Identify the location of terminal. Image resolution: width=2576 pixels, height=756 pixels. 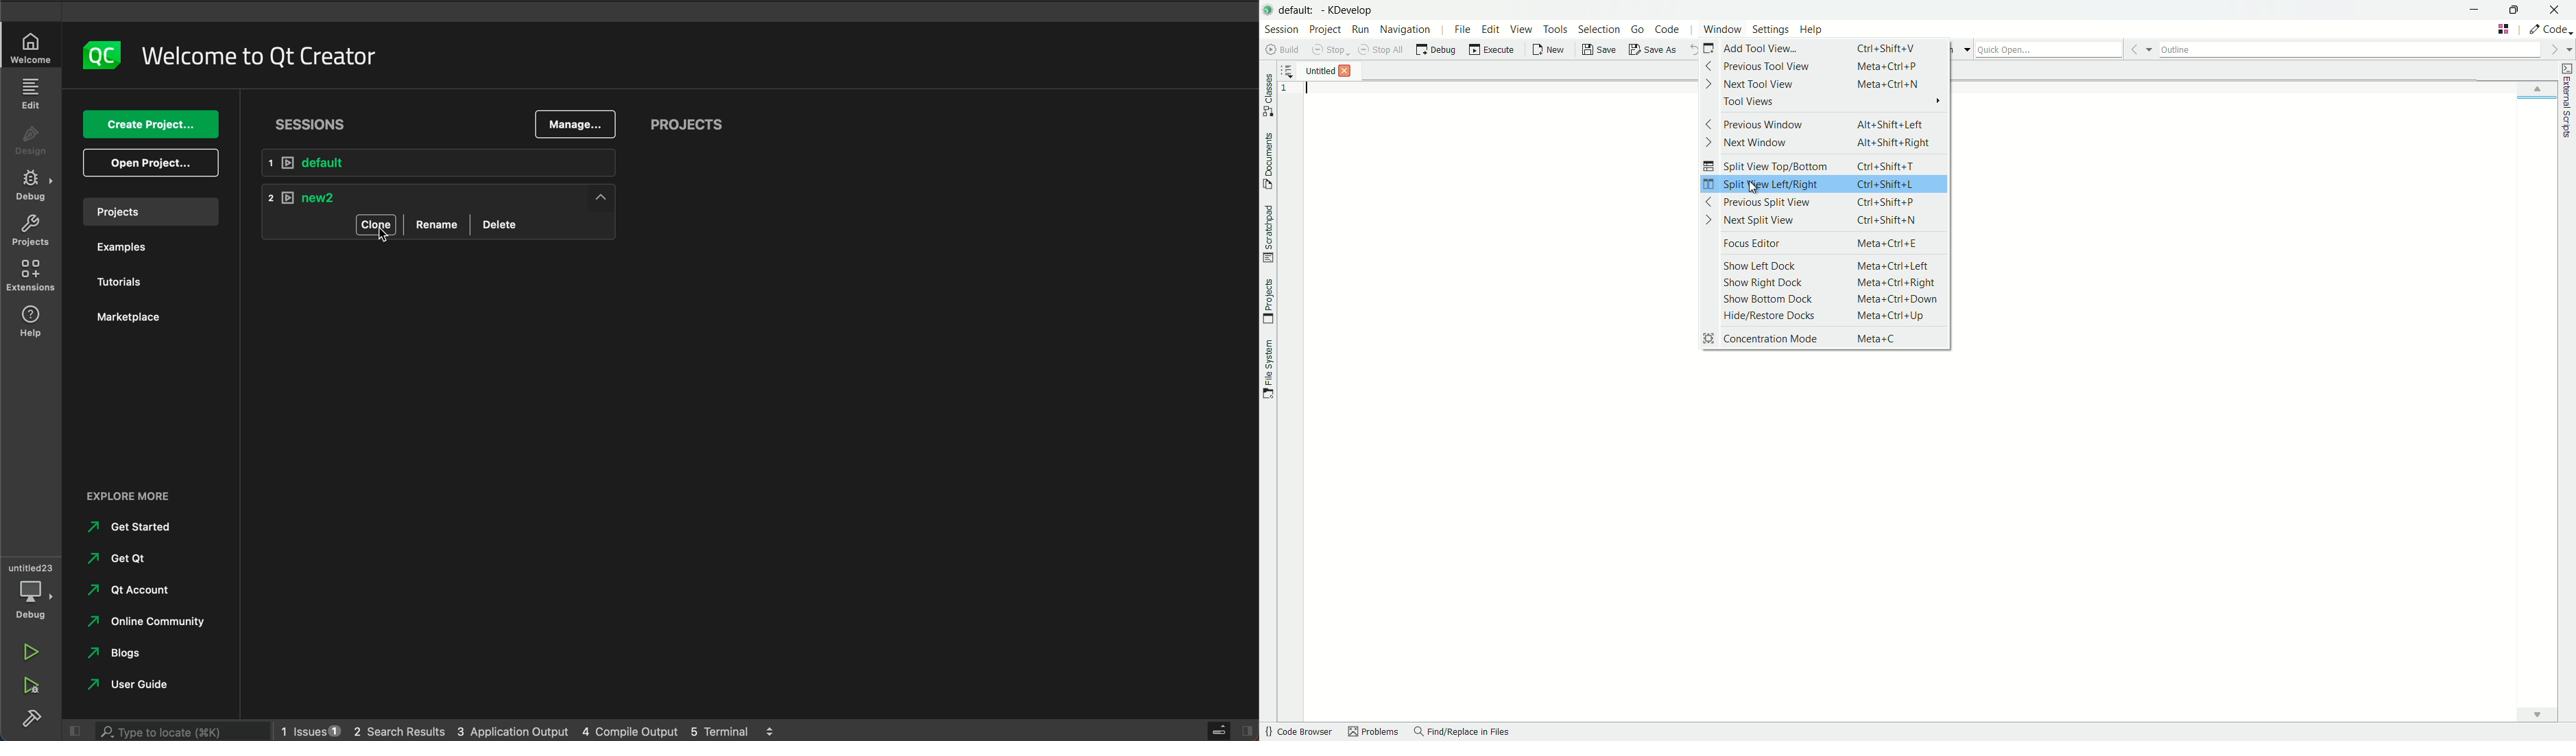
(735, 729).